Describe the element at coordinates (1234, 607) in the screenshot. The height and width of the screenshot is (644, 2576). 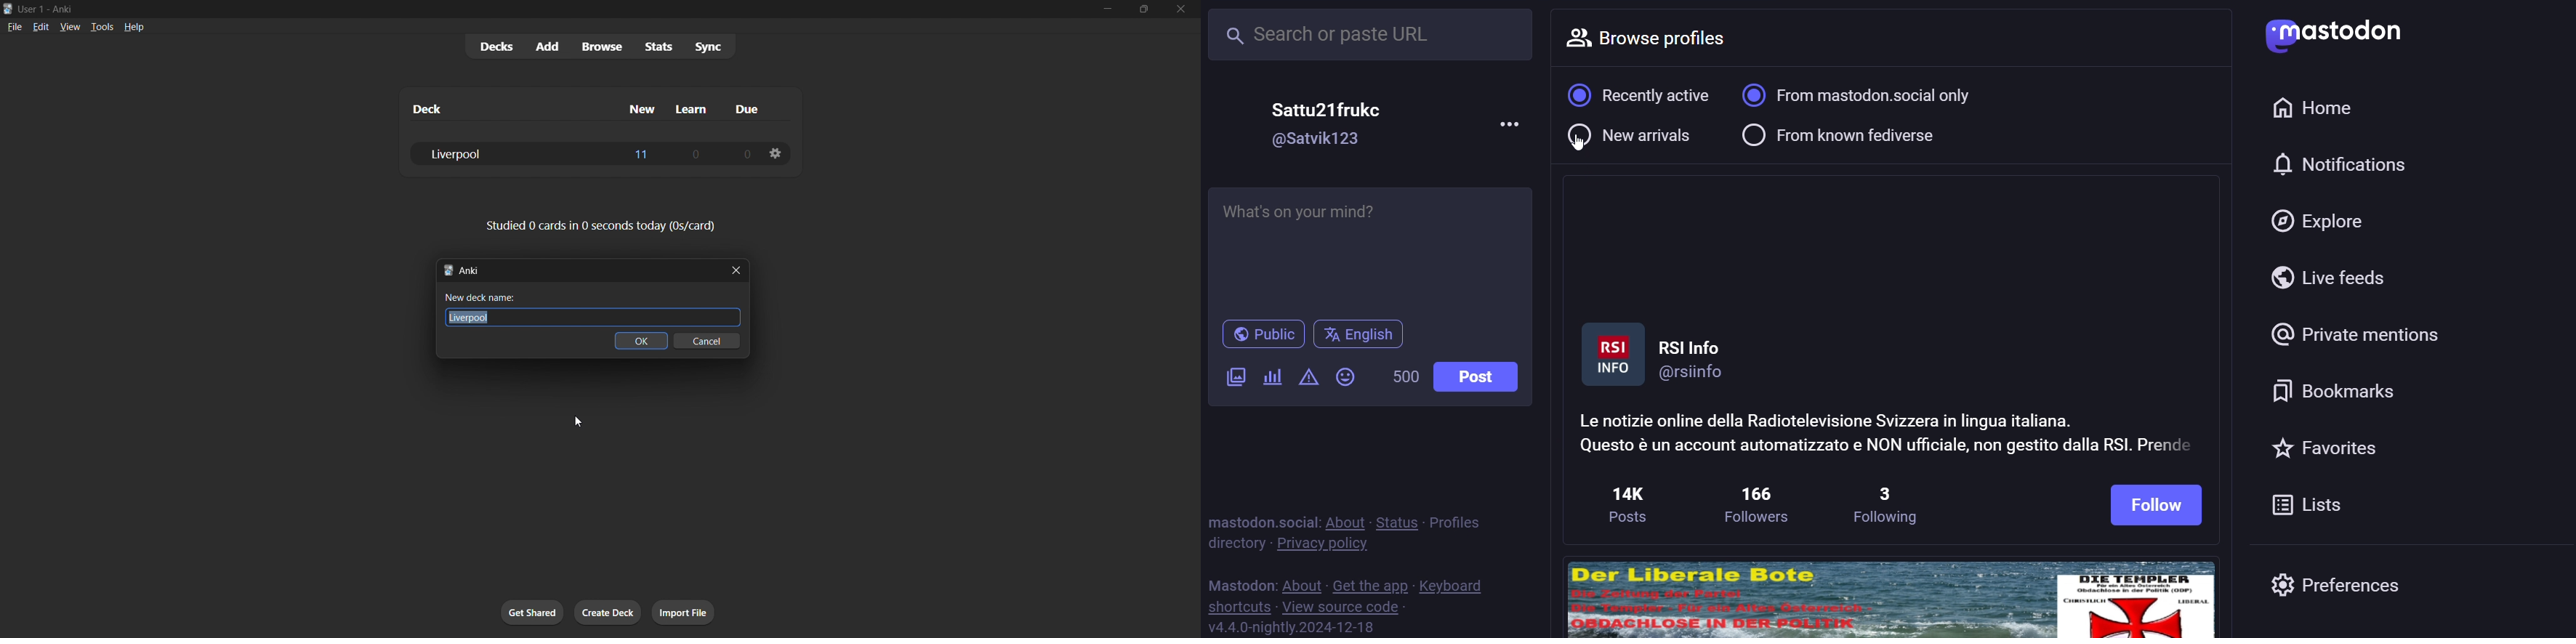
I see `shortcut` at that location.